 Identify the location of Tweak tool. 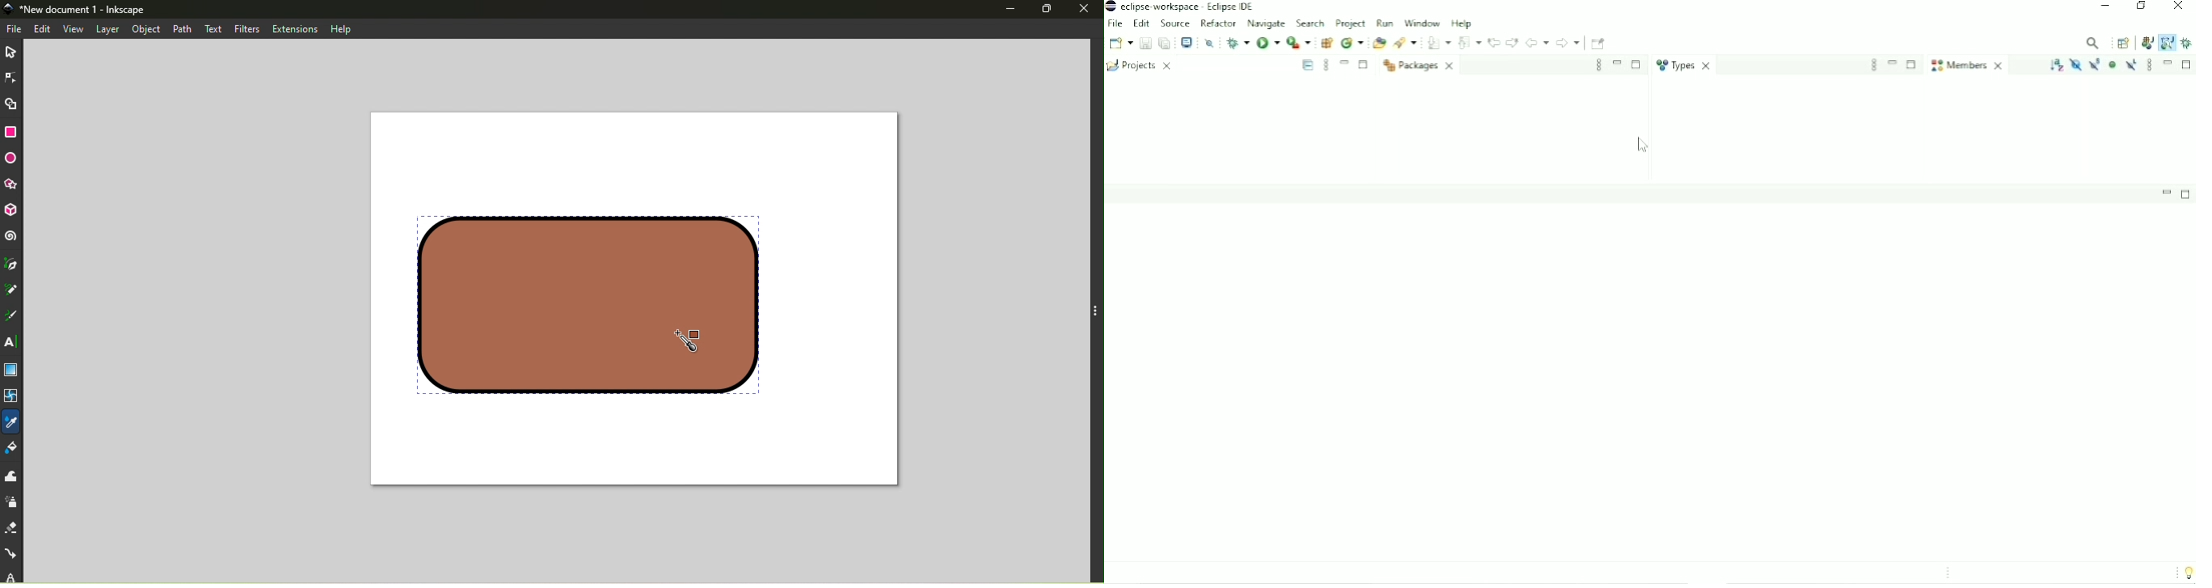
(11, 476).